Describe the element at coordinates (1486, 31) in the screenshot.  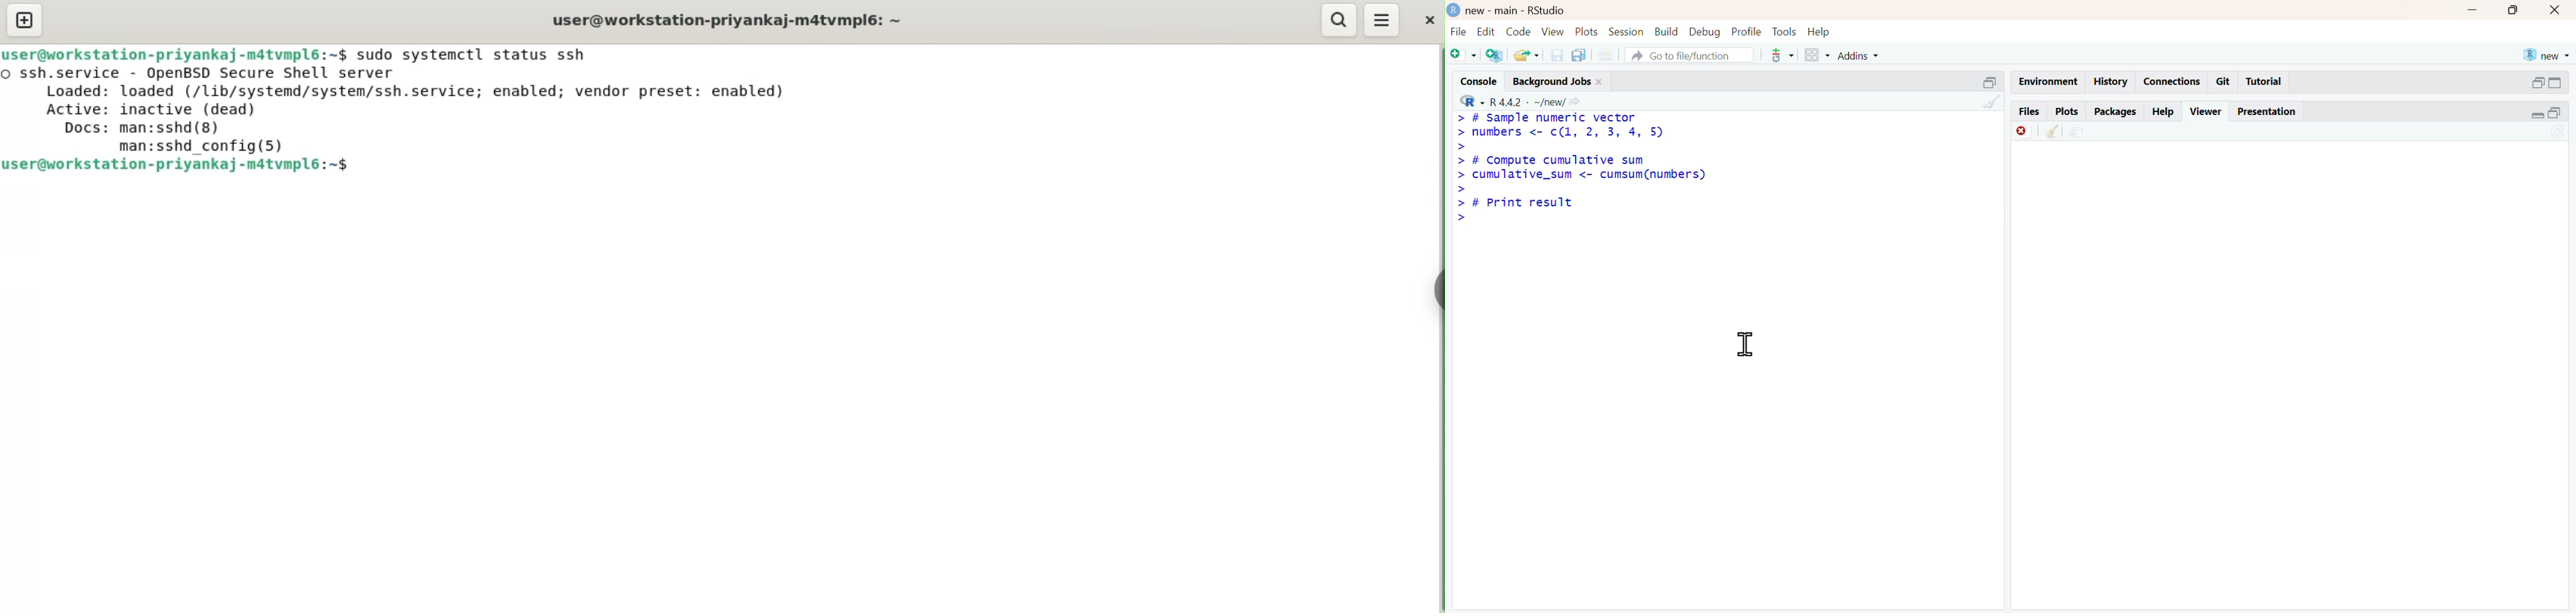
I see `edit` at that location.